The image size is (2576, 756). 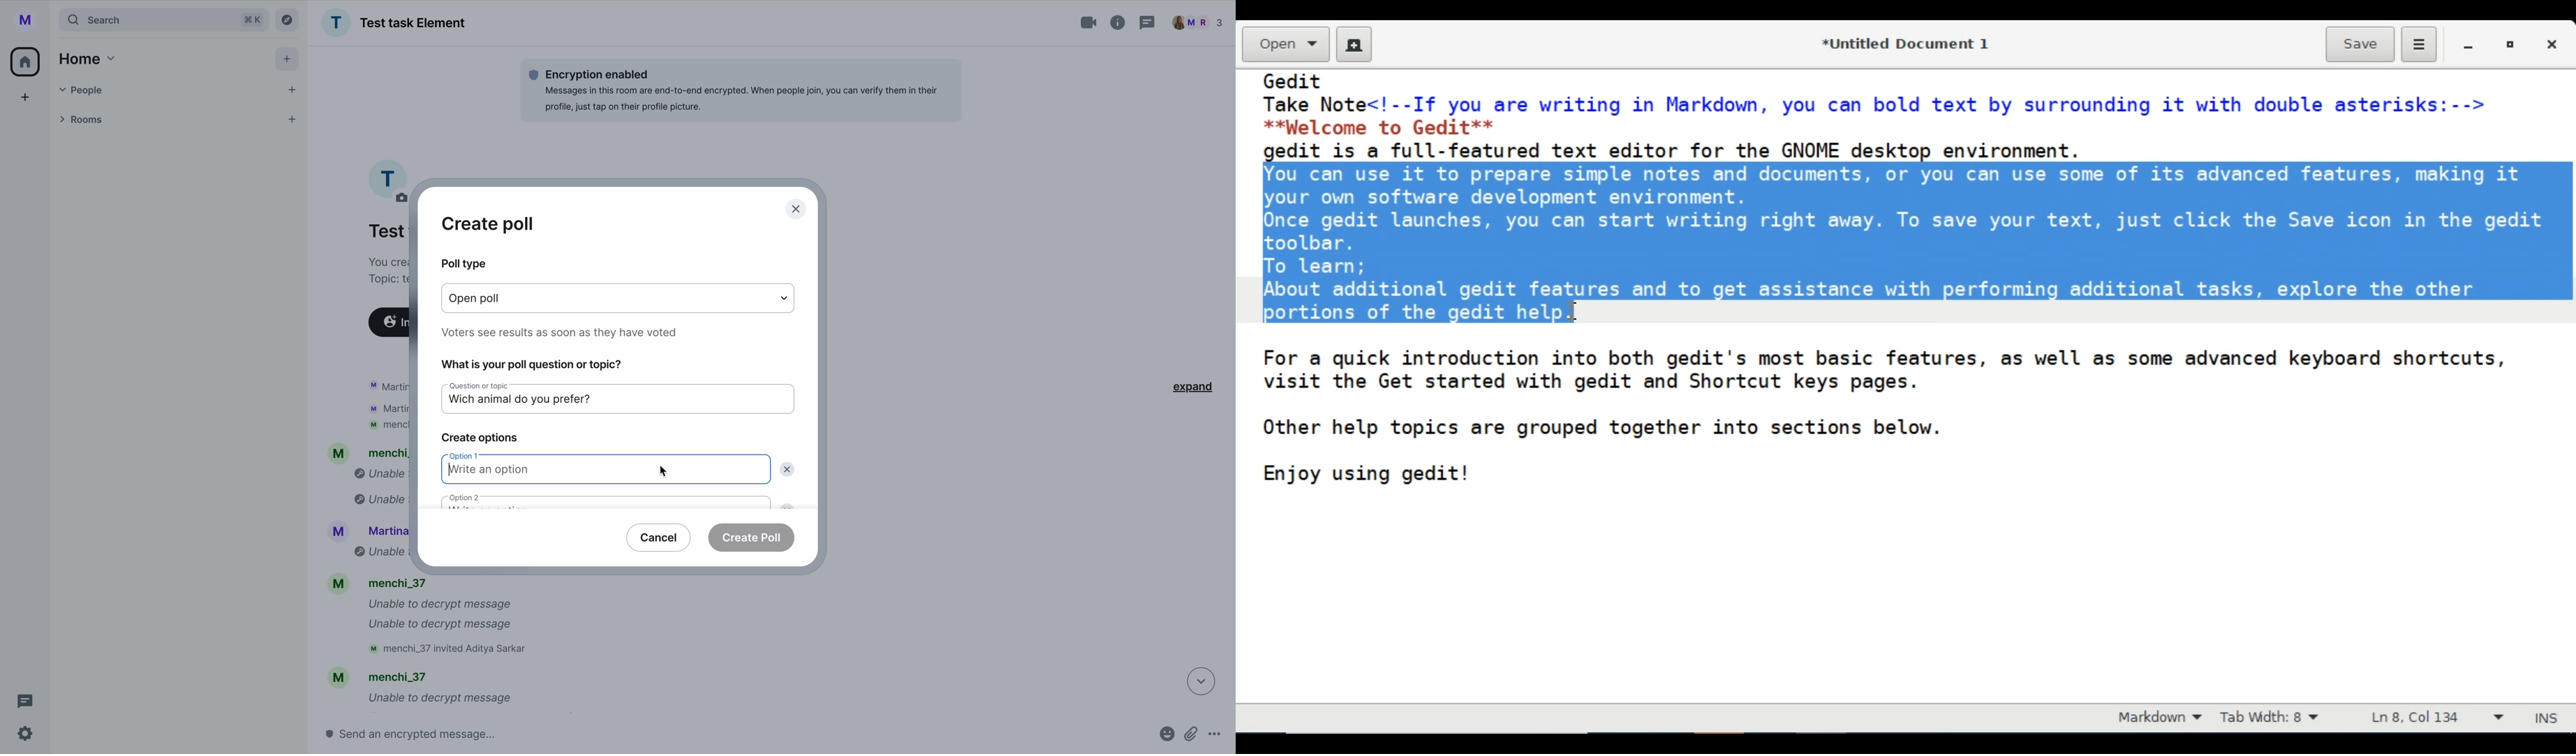 I want to click on cursor, so click(x=663, y=469).